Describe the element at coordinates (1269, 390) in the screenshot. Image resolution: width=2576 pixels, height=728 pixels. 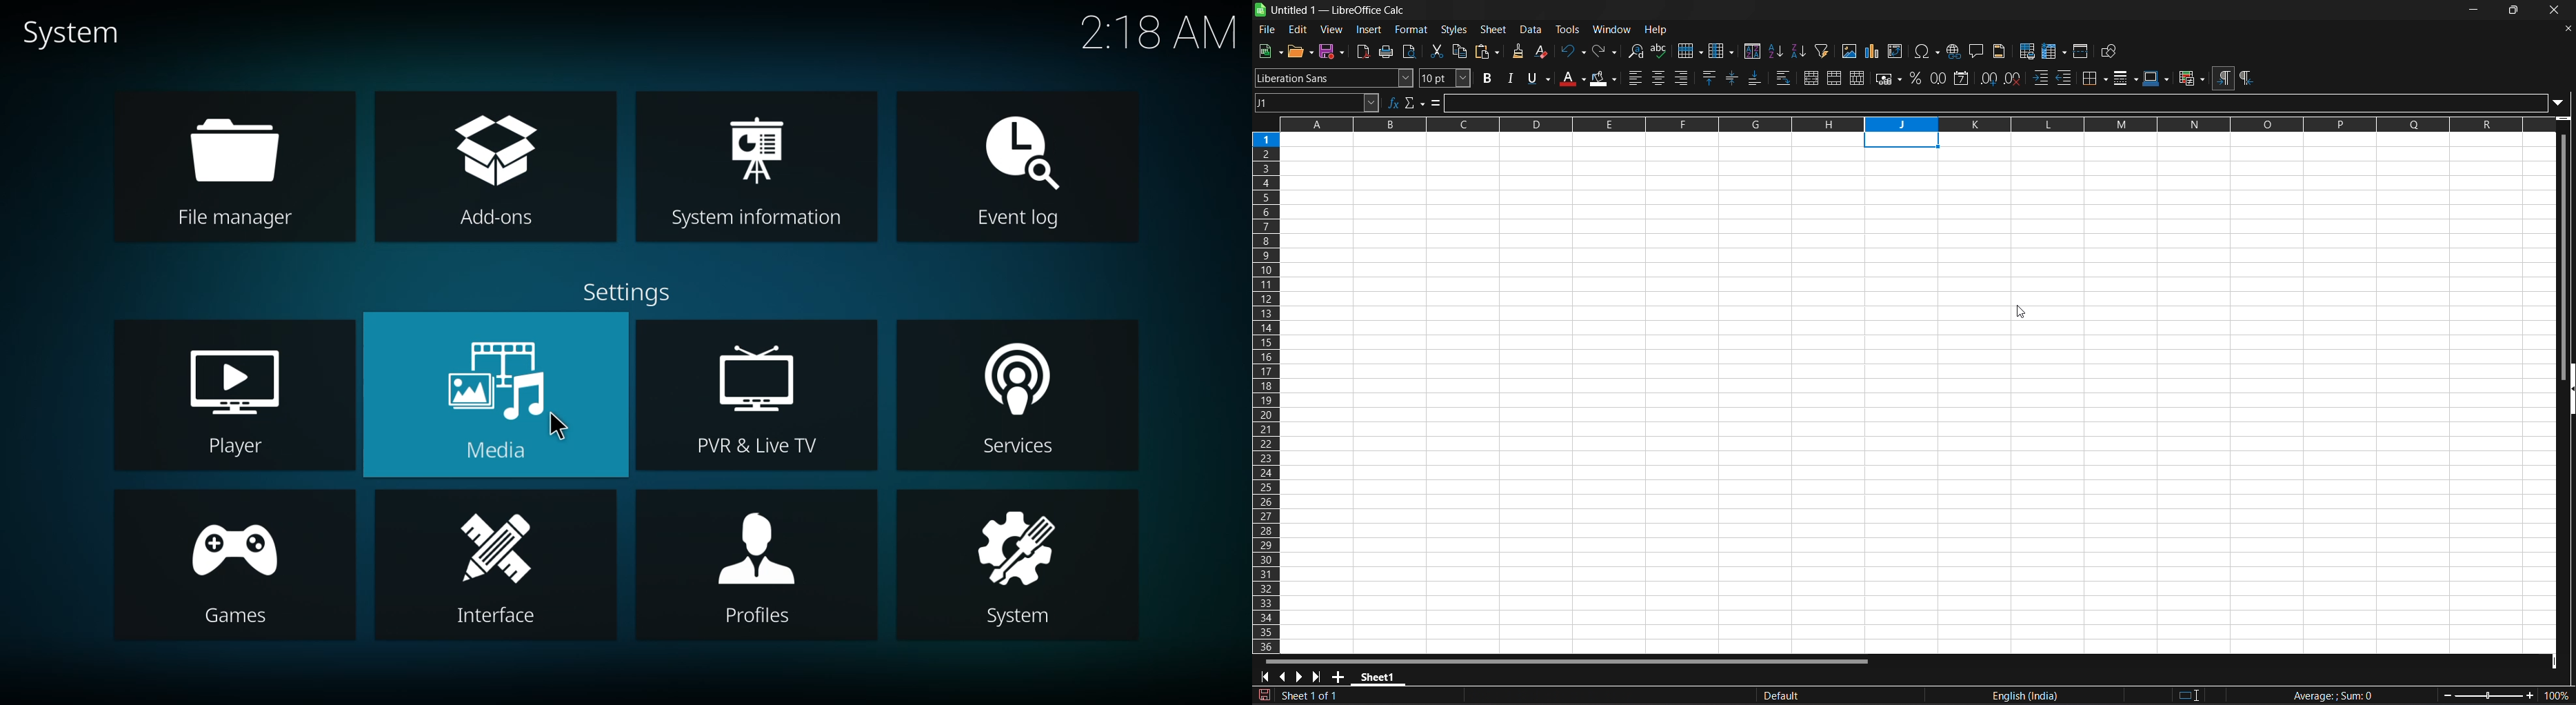
I see `columns` at that location.